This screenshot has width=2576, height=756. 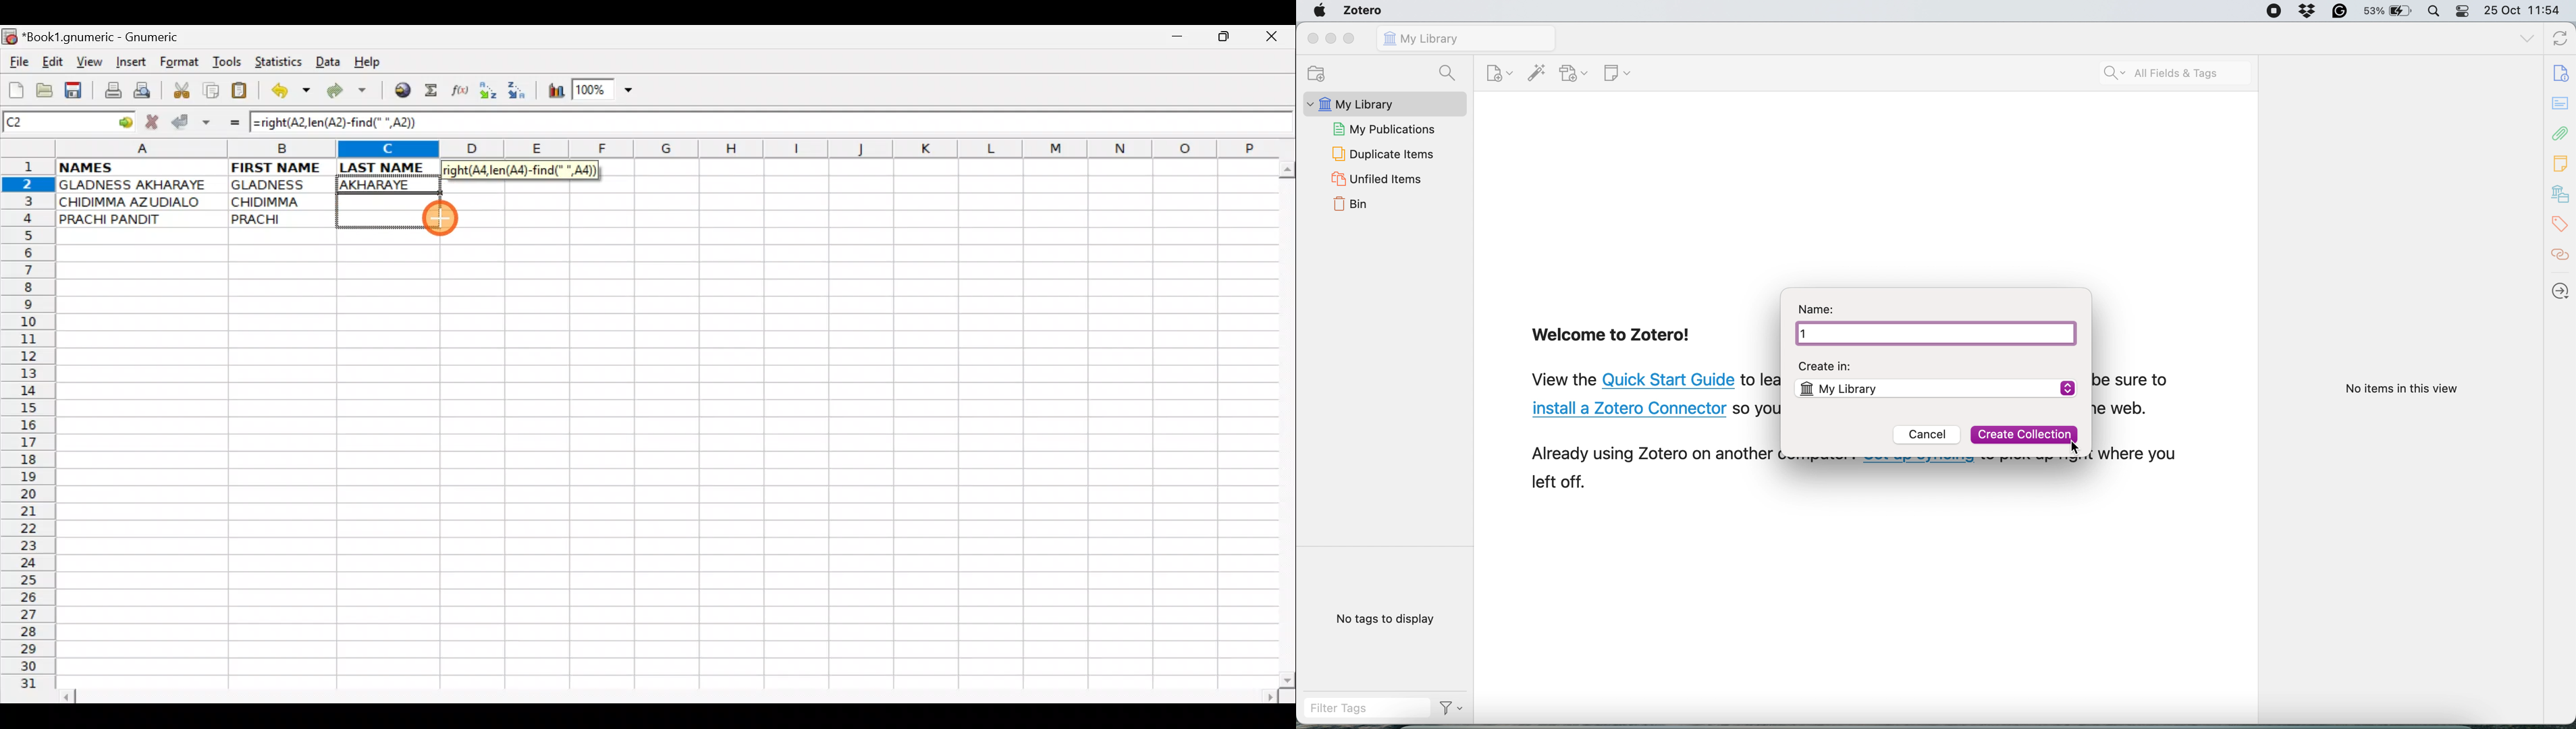 I want to click on sync with zotero.org, so click(x=2558, y=40).